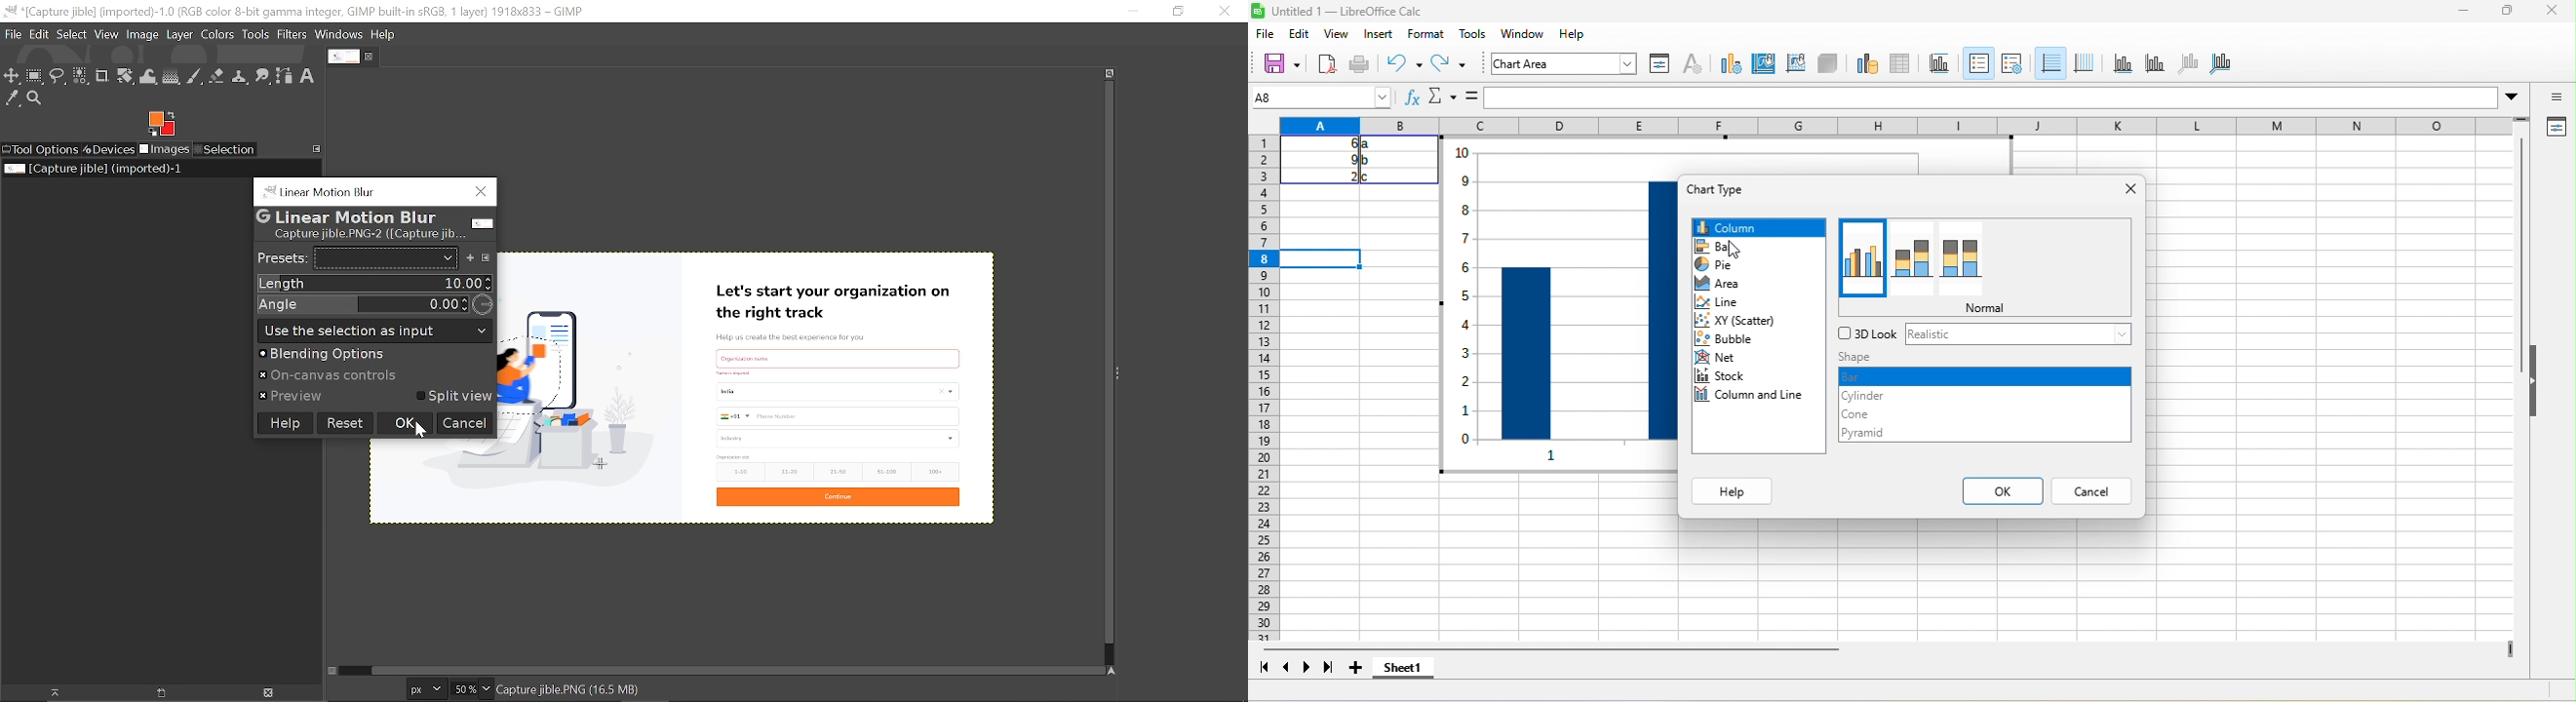 This screenshot has width=2576, height=728. What do you see at coordinates (1756, 398) in the screenshot?
I see `column and line` at bounding box center [1756, 398].